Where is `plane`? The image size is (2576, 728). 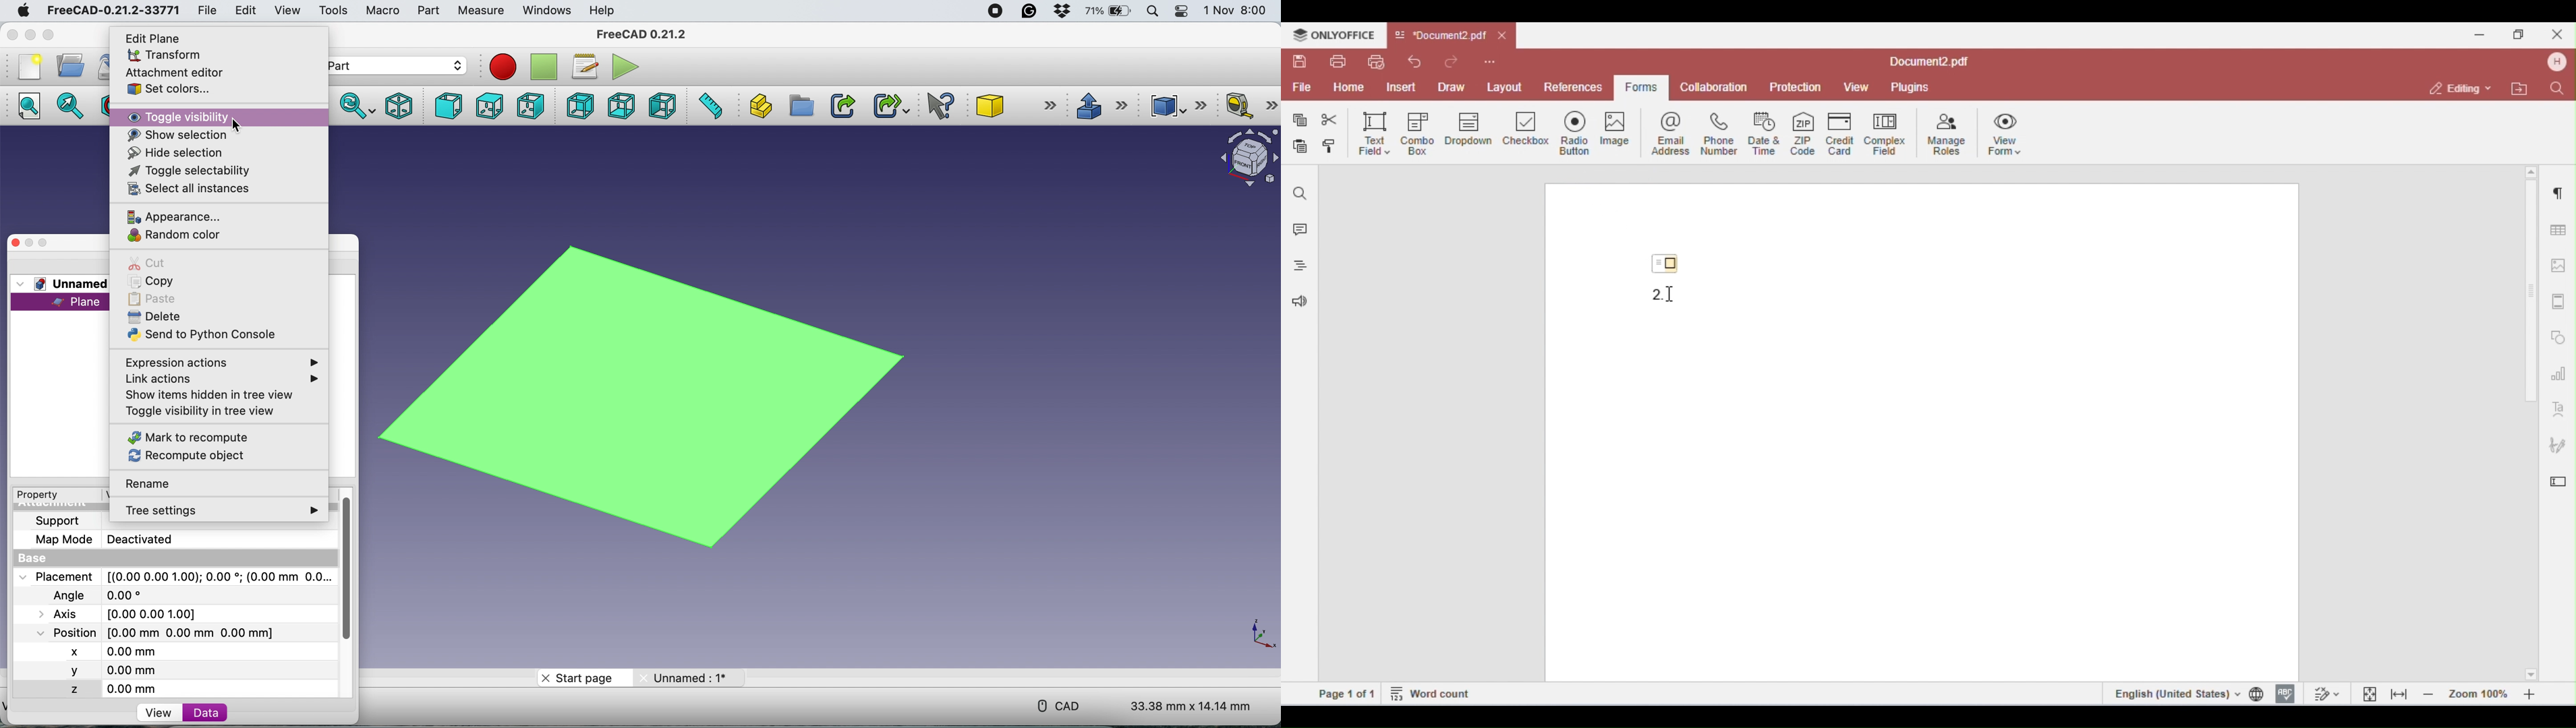
plane is located at coordinates (639, 396).